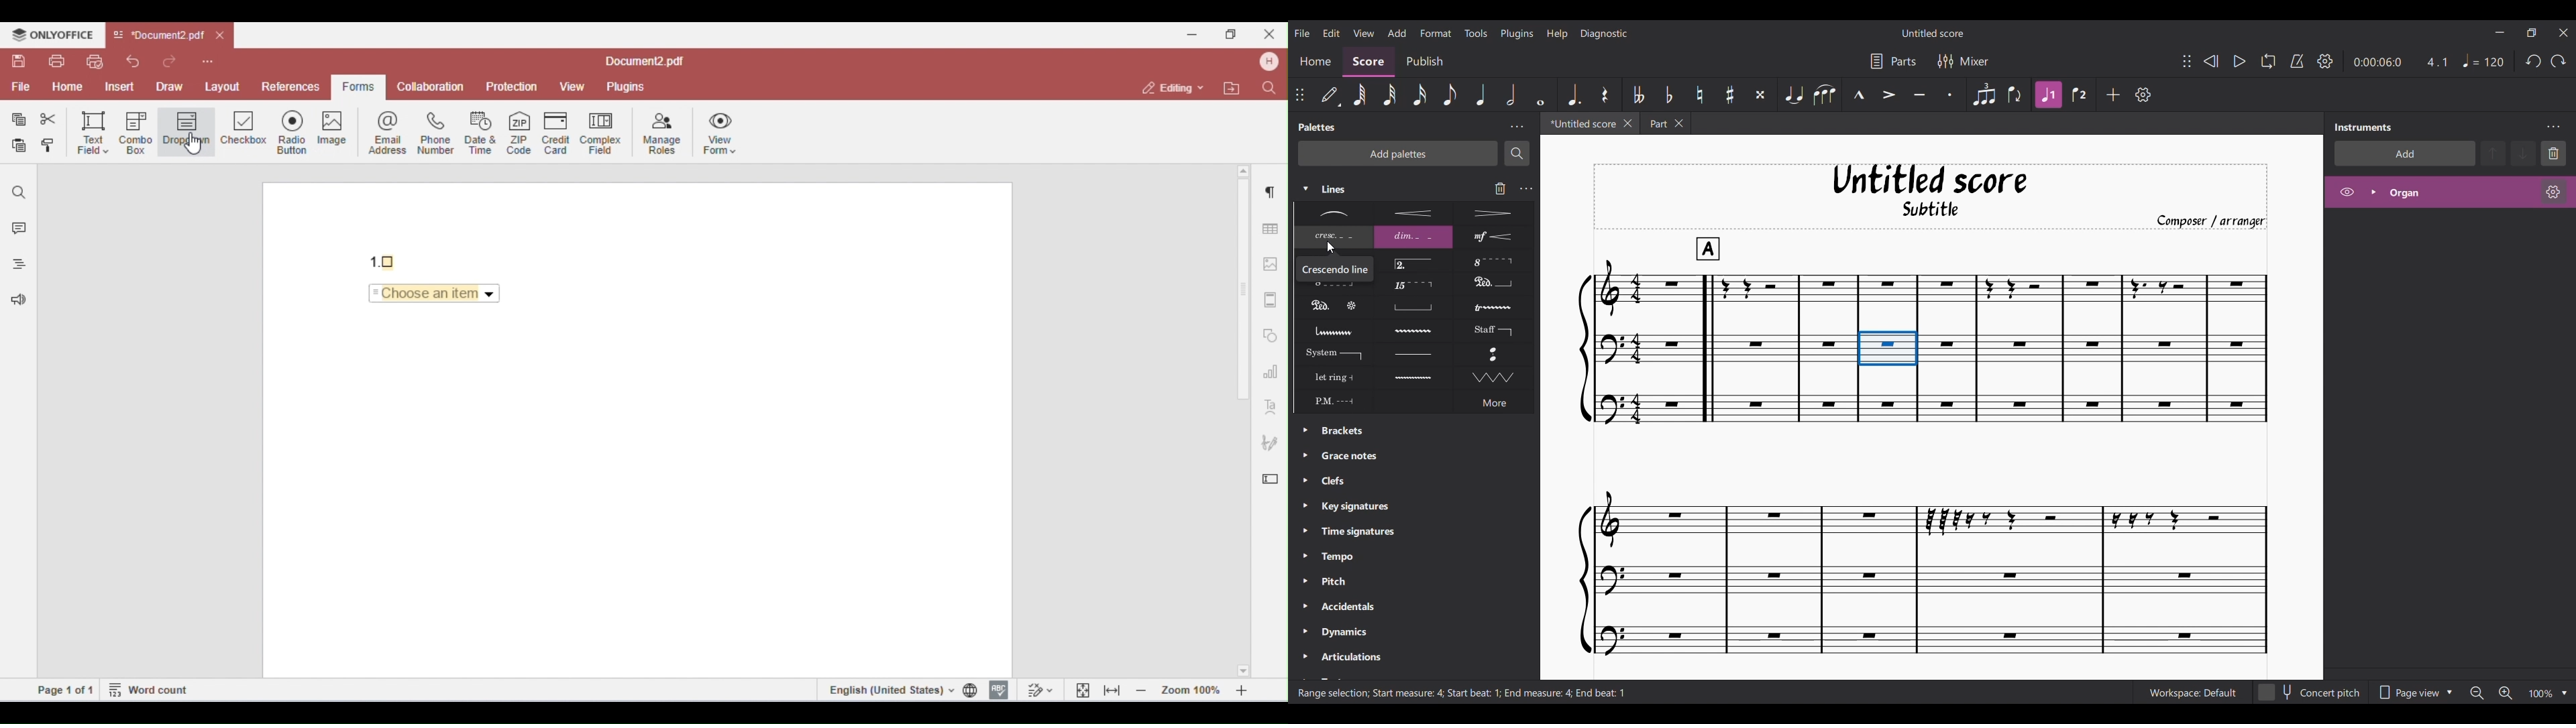 This screenshot has height=728, width=2576. I want to click on Quarter note, so click(1480, 94).